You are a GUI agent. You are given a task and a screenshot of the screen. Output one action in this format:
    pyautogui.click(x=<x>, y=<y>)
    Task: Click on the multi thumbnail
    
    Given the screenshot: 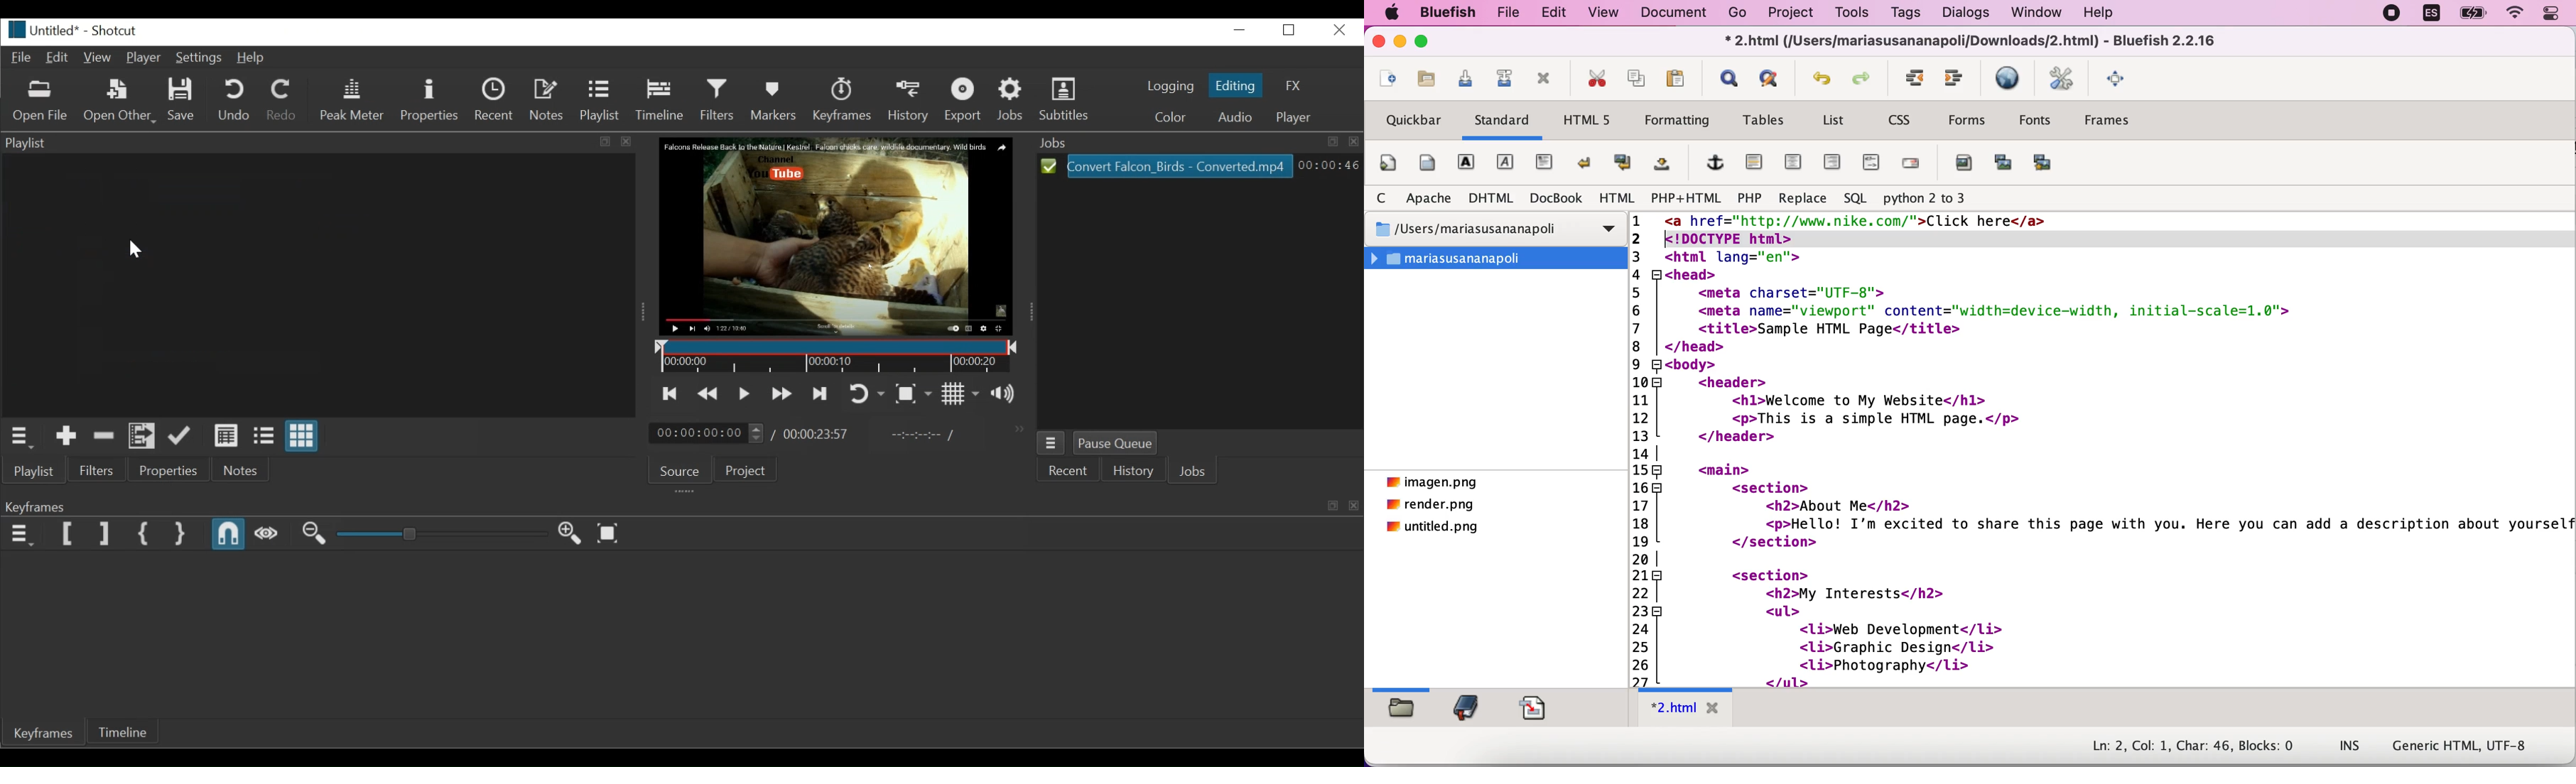 What is the action you would take?
    pyautogui.click(x=2050, y=166)
    